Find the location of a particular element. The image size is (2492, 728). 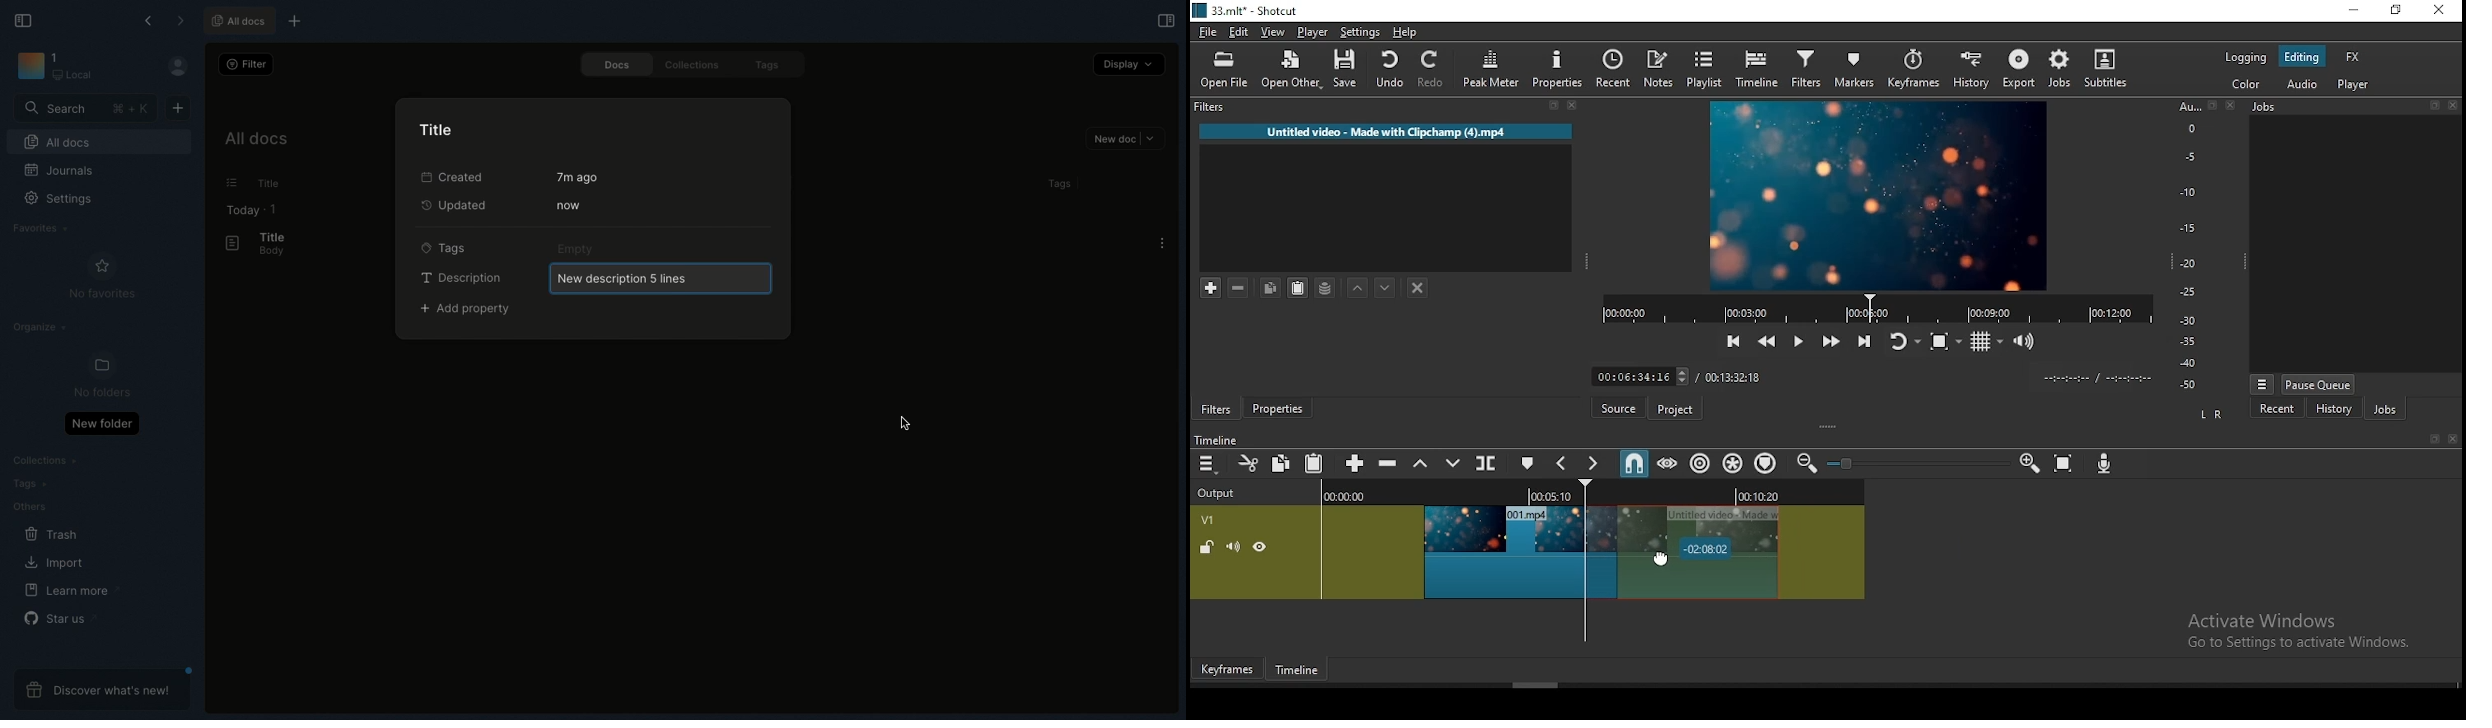

add a filter is located at coordinates (1213, 288).